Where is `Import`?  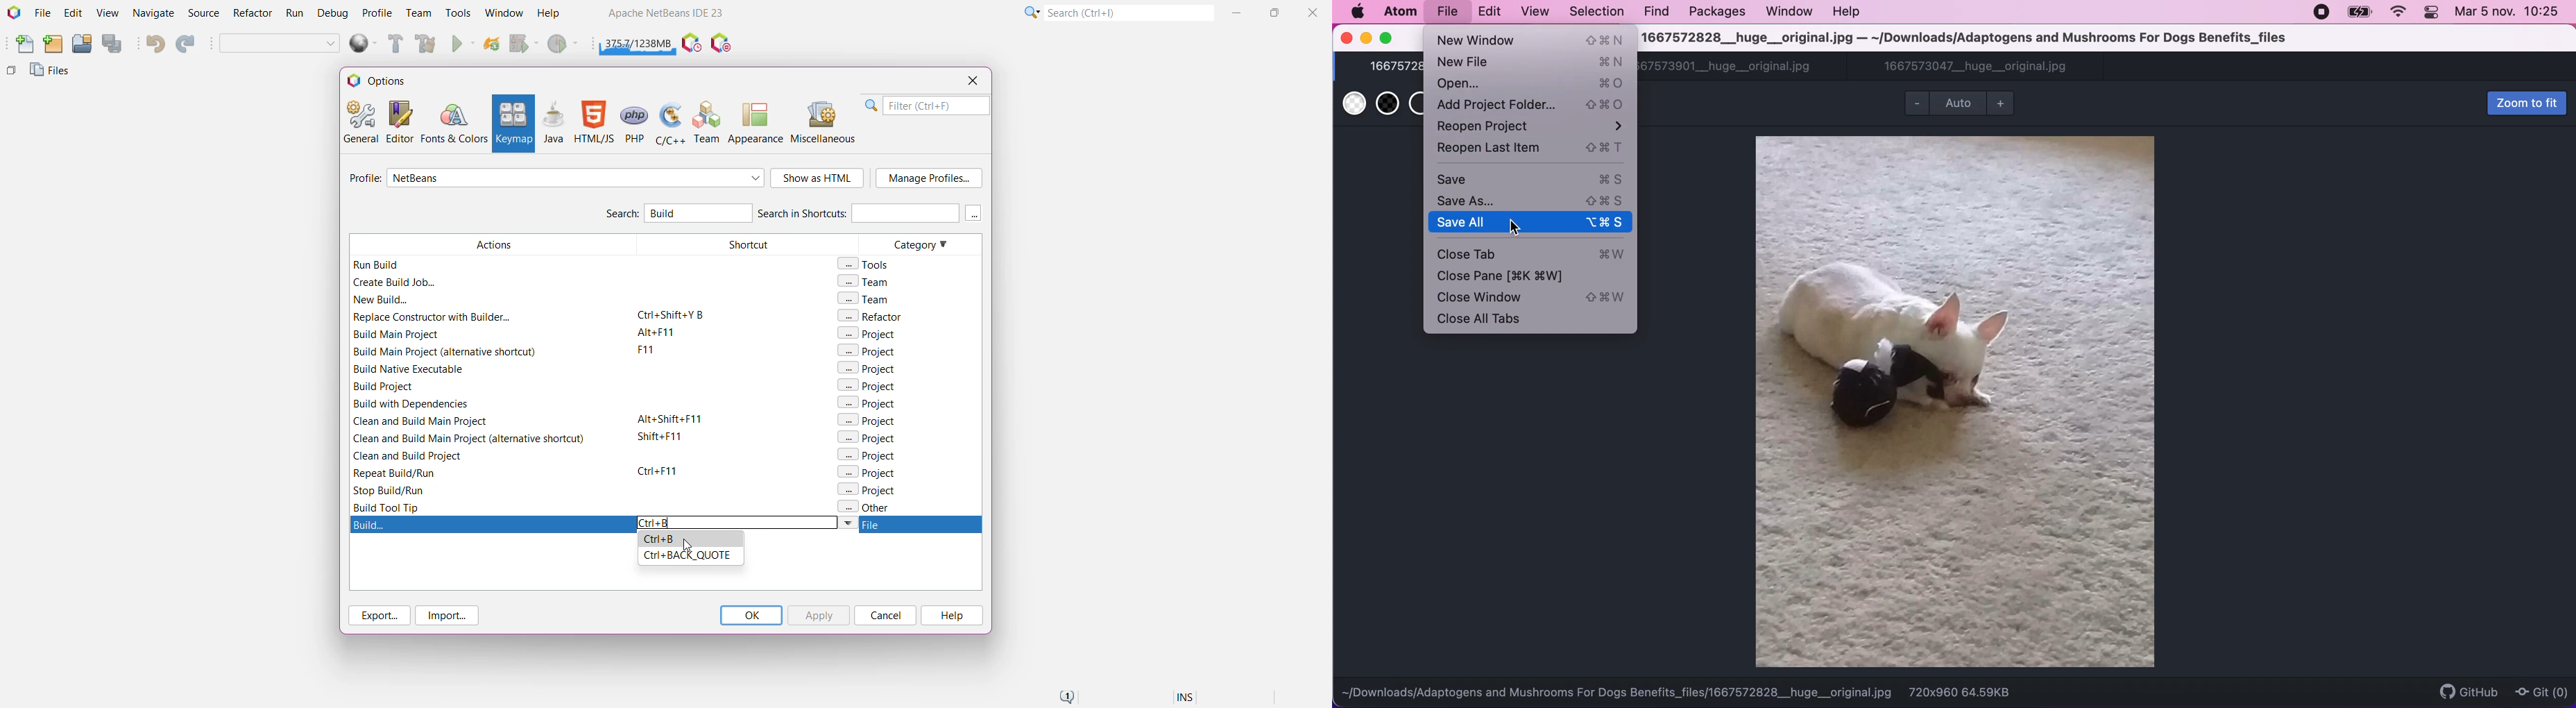 Import is located at coordinates (450, 616).